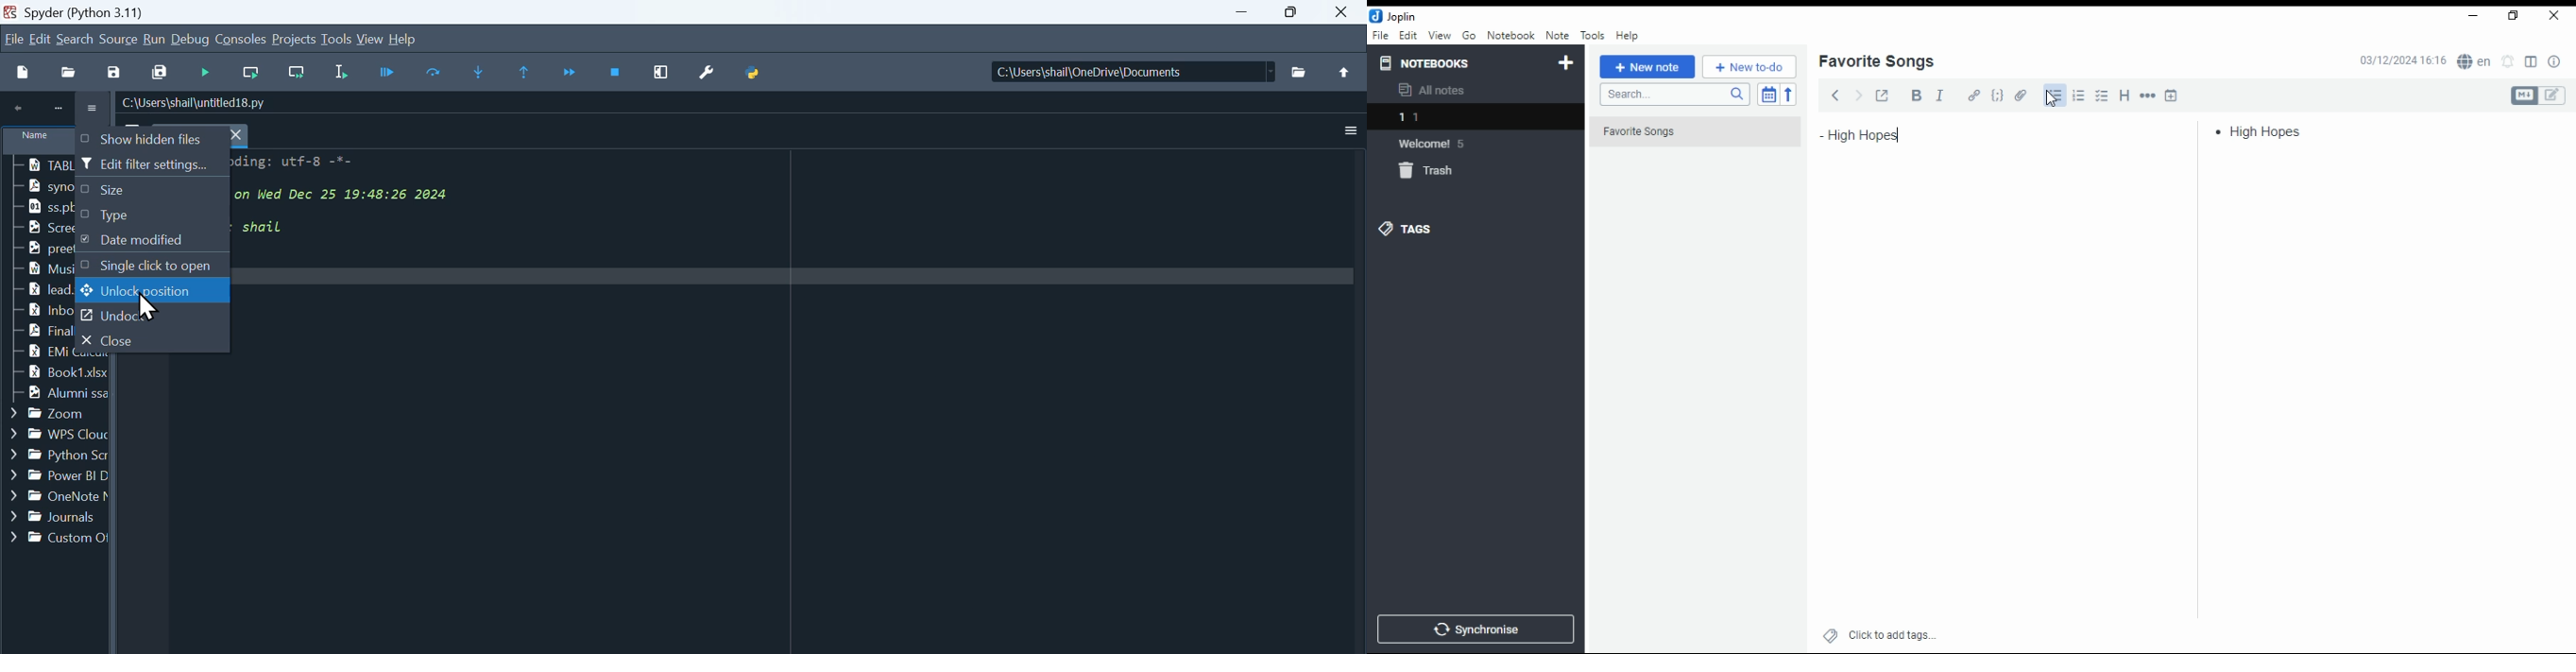  I want to click on 03/12/2024 16:16, so click(2402, 60).